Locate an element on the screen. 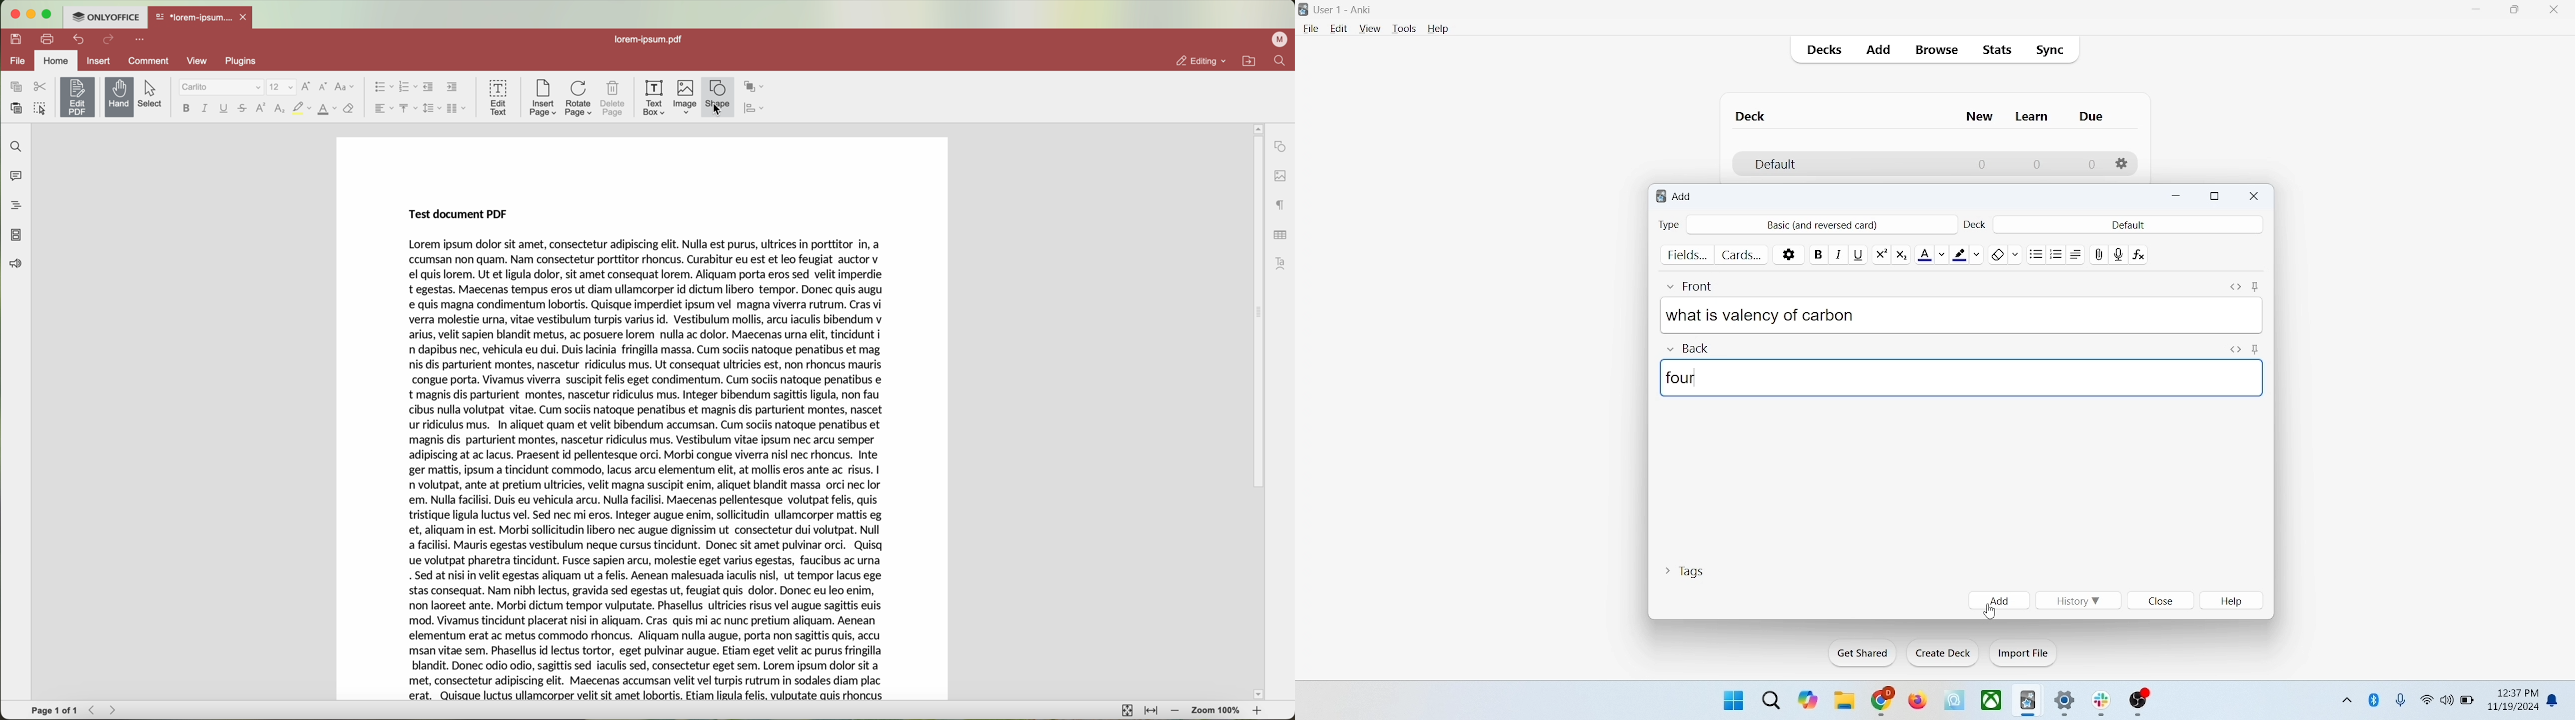  bluetooth is located at coordinates (2375, 699).